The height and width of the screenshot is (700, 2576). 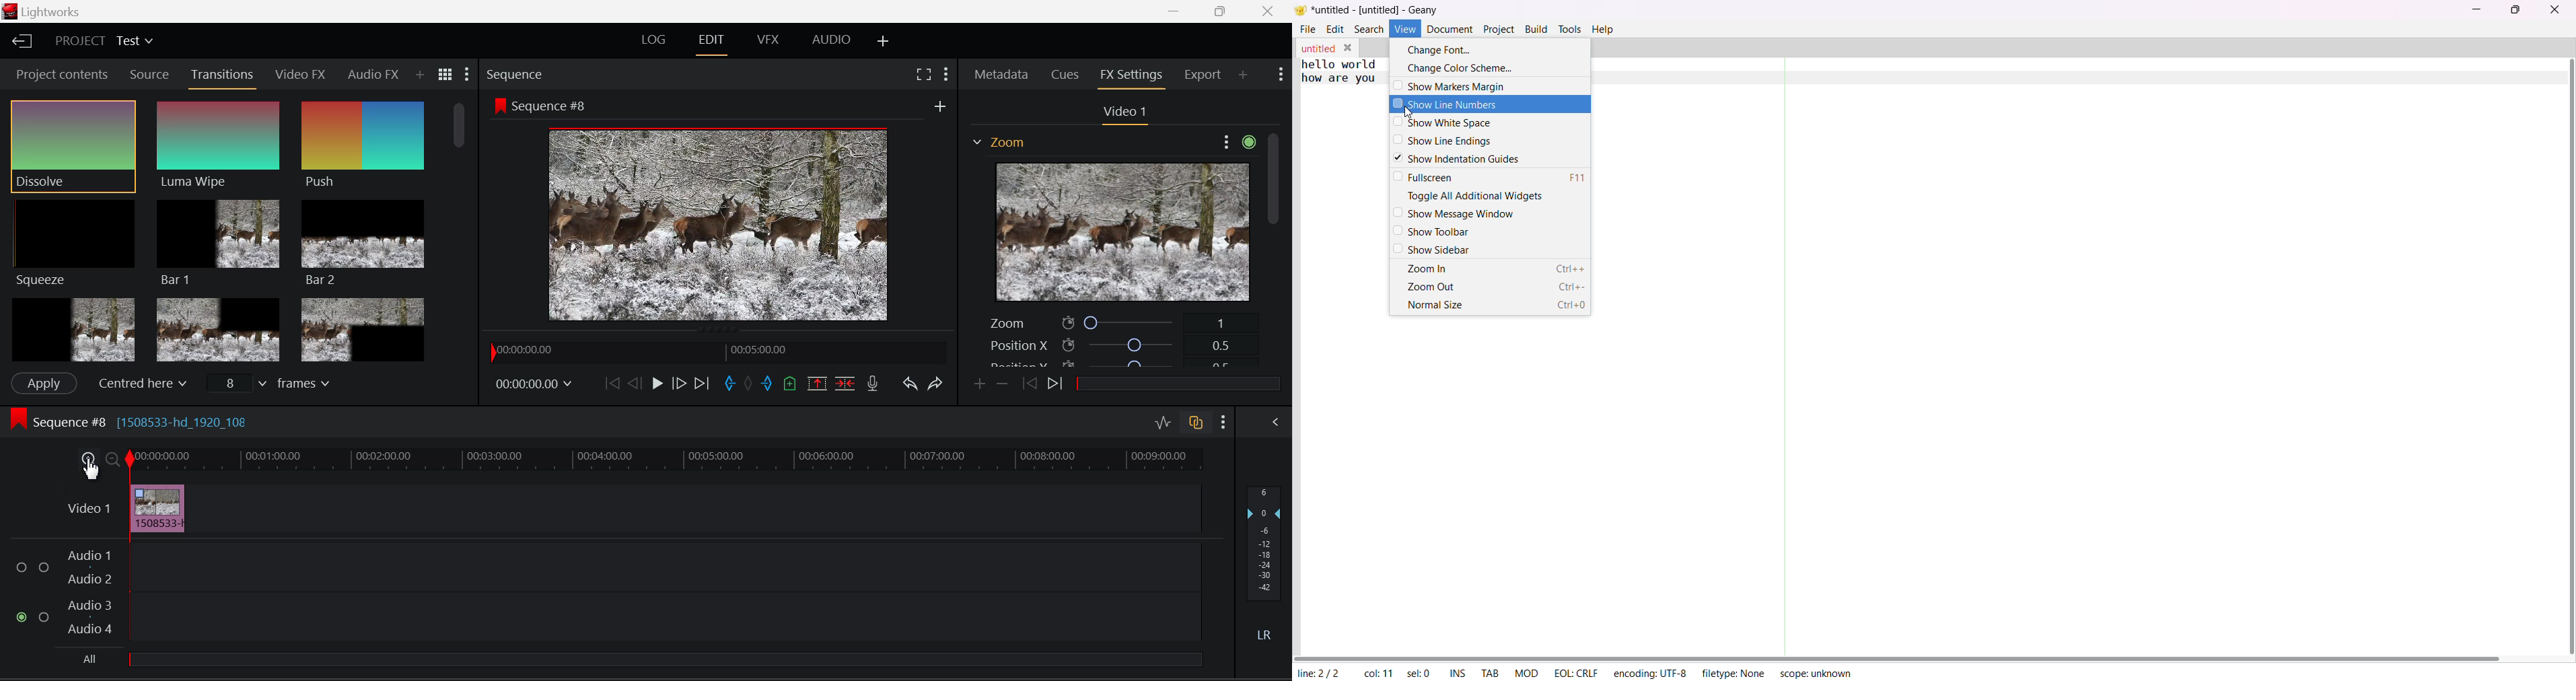 What do you see at coordinates (184, 424) in the screenshot?
I see `[1508533-hd_1920_108` at bounding box center [184, 424].